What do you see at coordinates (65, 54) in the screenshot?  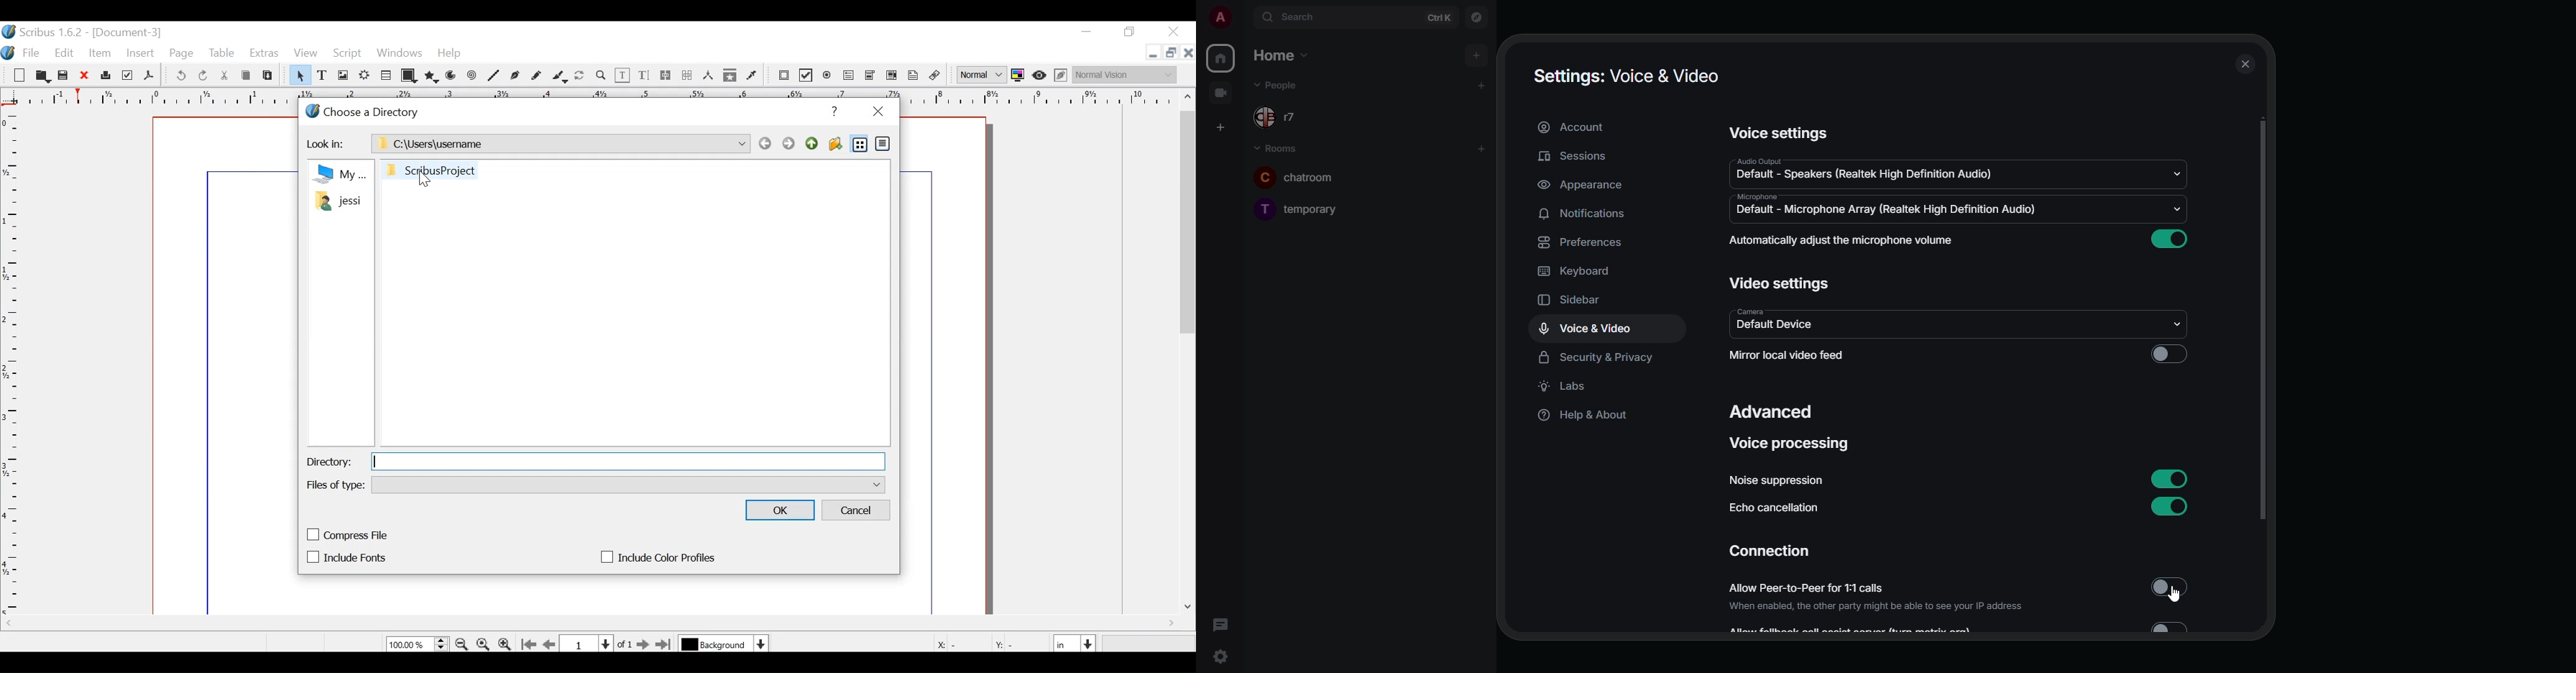 I see `Edit` at bounding box center [65, 54].